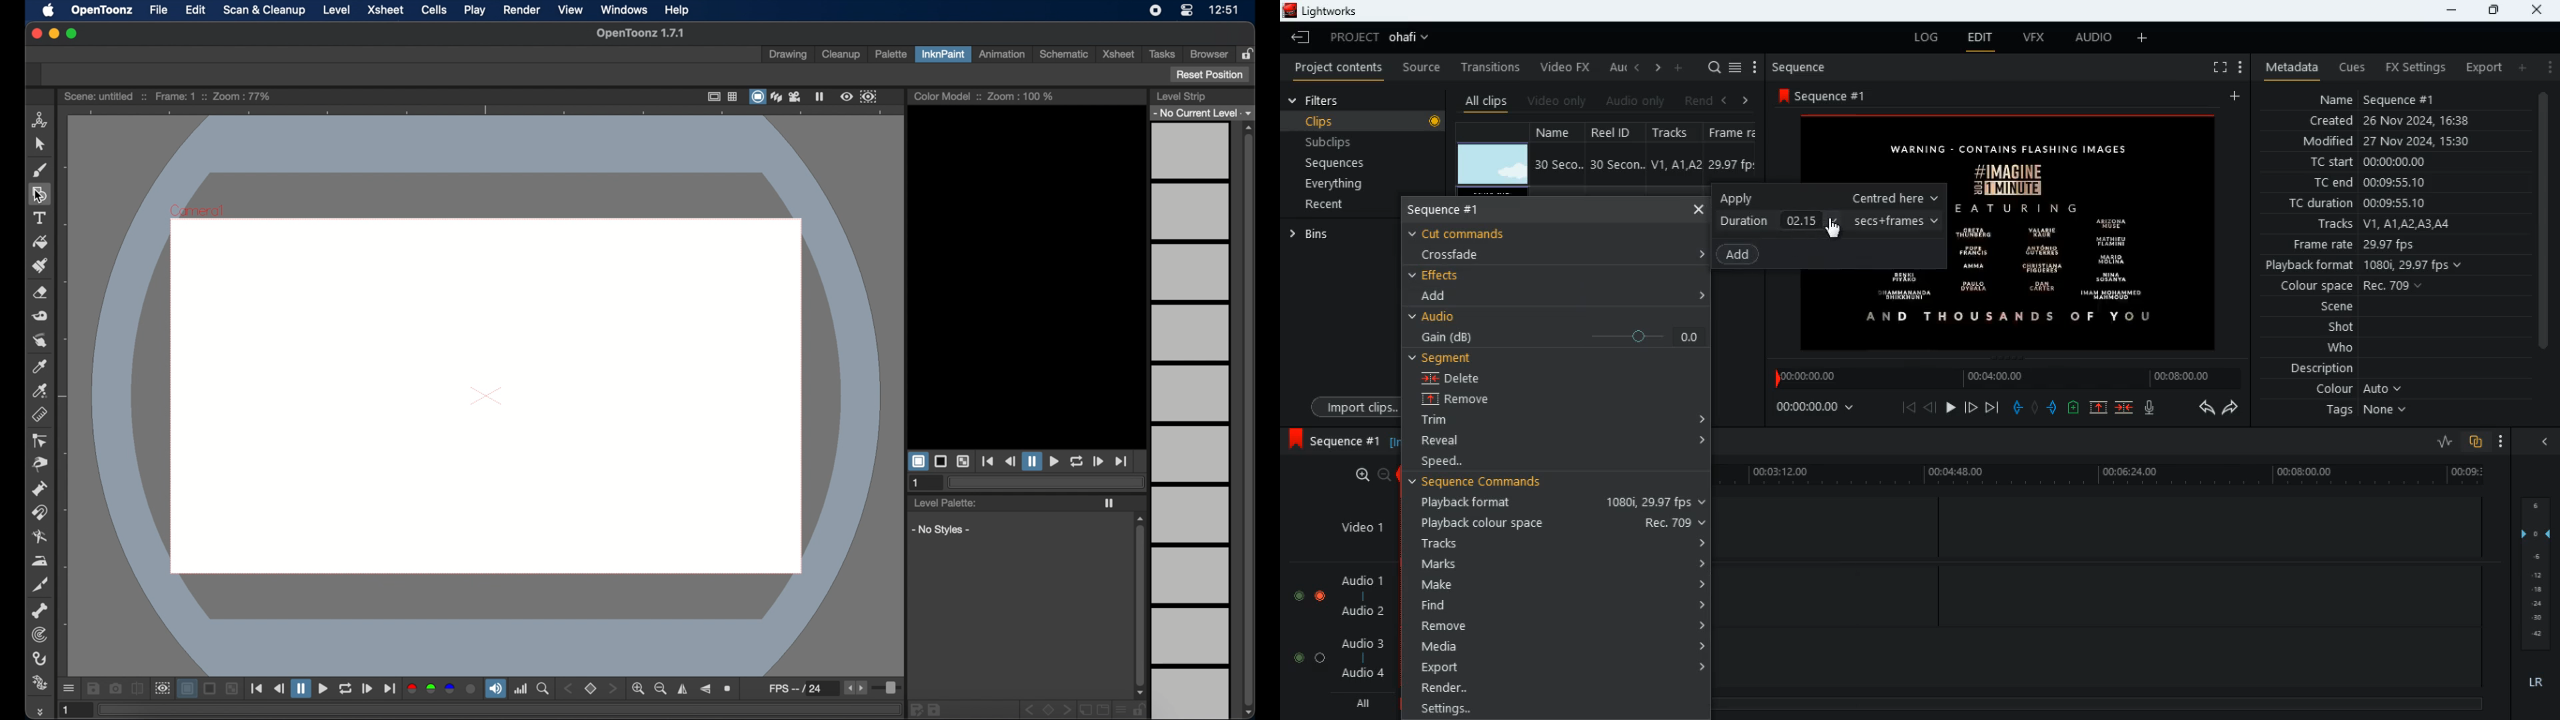  What do you see at coordinates (1333, 440) in the screenshot?
I see `sequence` at bounding box center [1333, 440].